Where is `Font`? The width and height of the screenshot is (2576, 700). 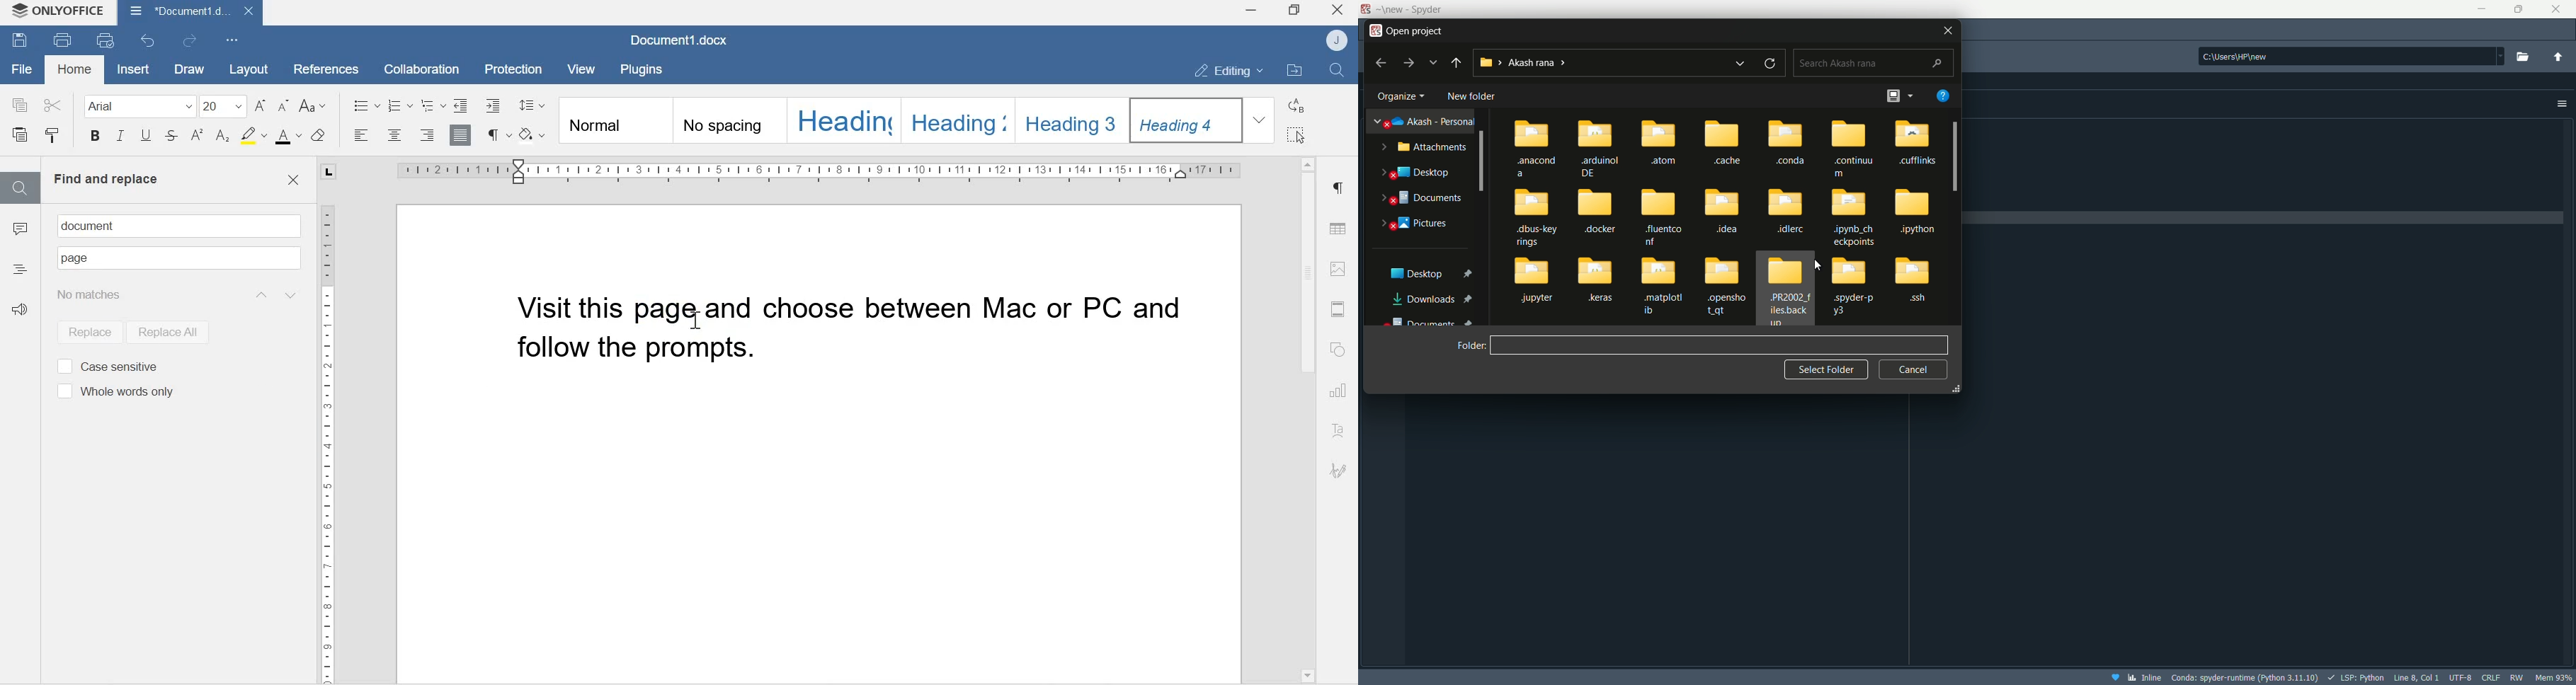
Font is located at coordinates (135, 105).